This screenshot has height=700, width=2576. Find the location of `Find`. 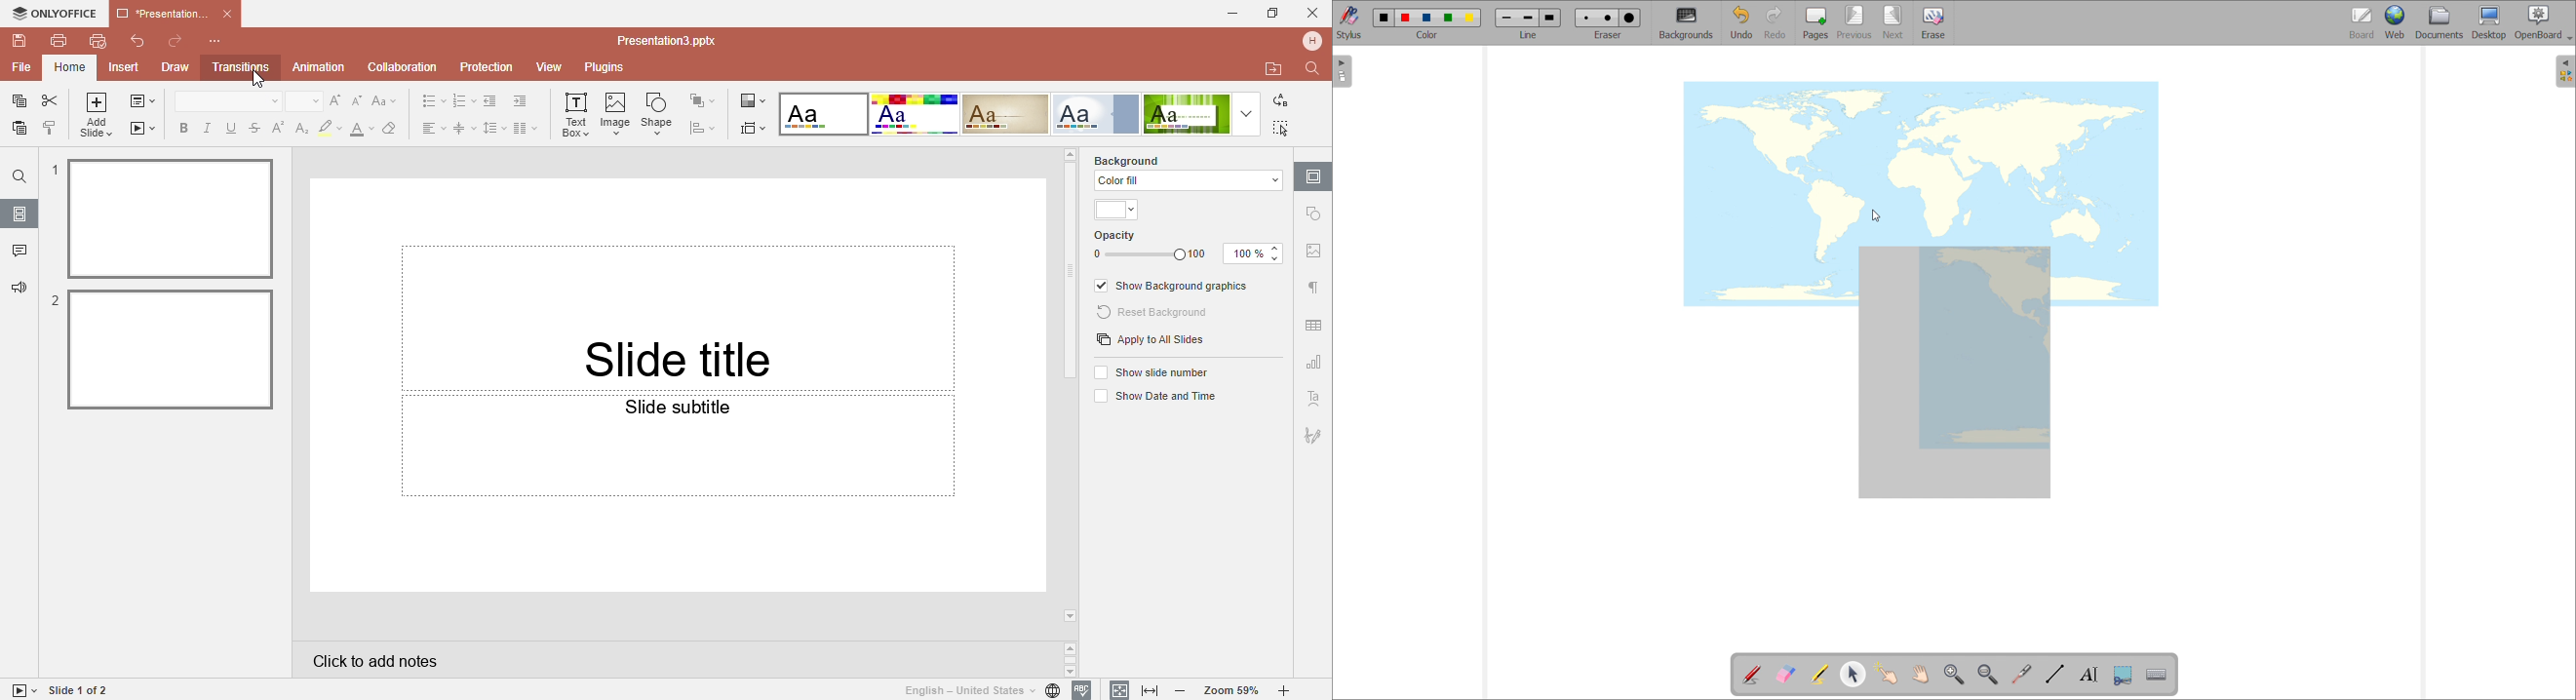

Find is located at coordinates (1315, 68).